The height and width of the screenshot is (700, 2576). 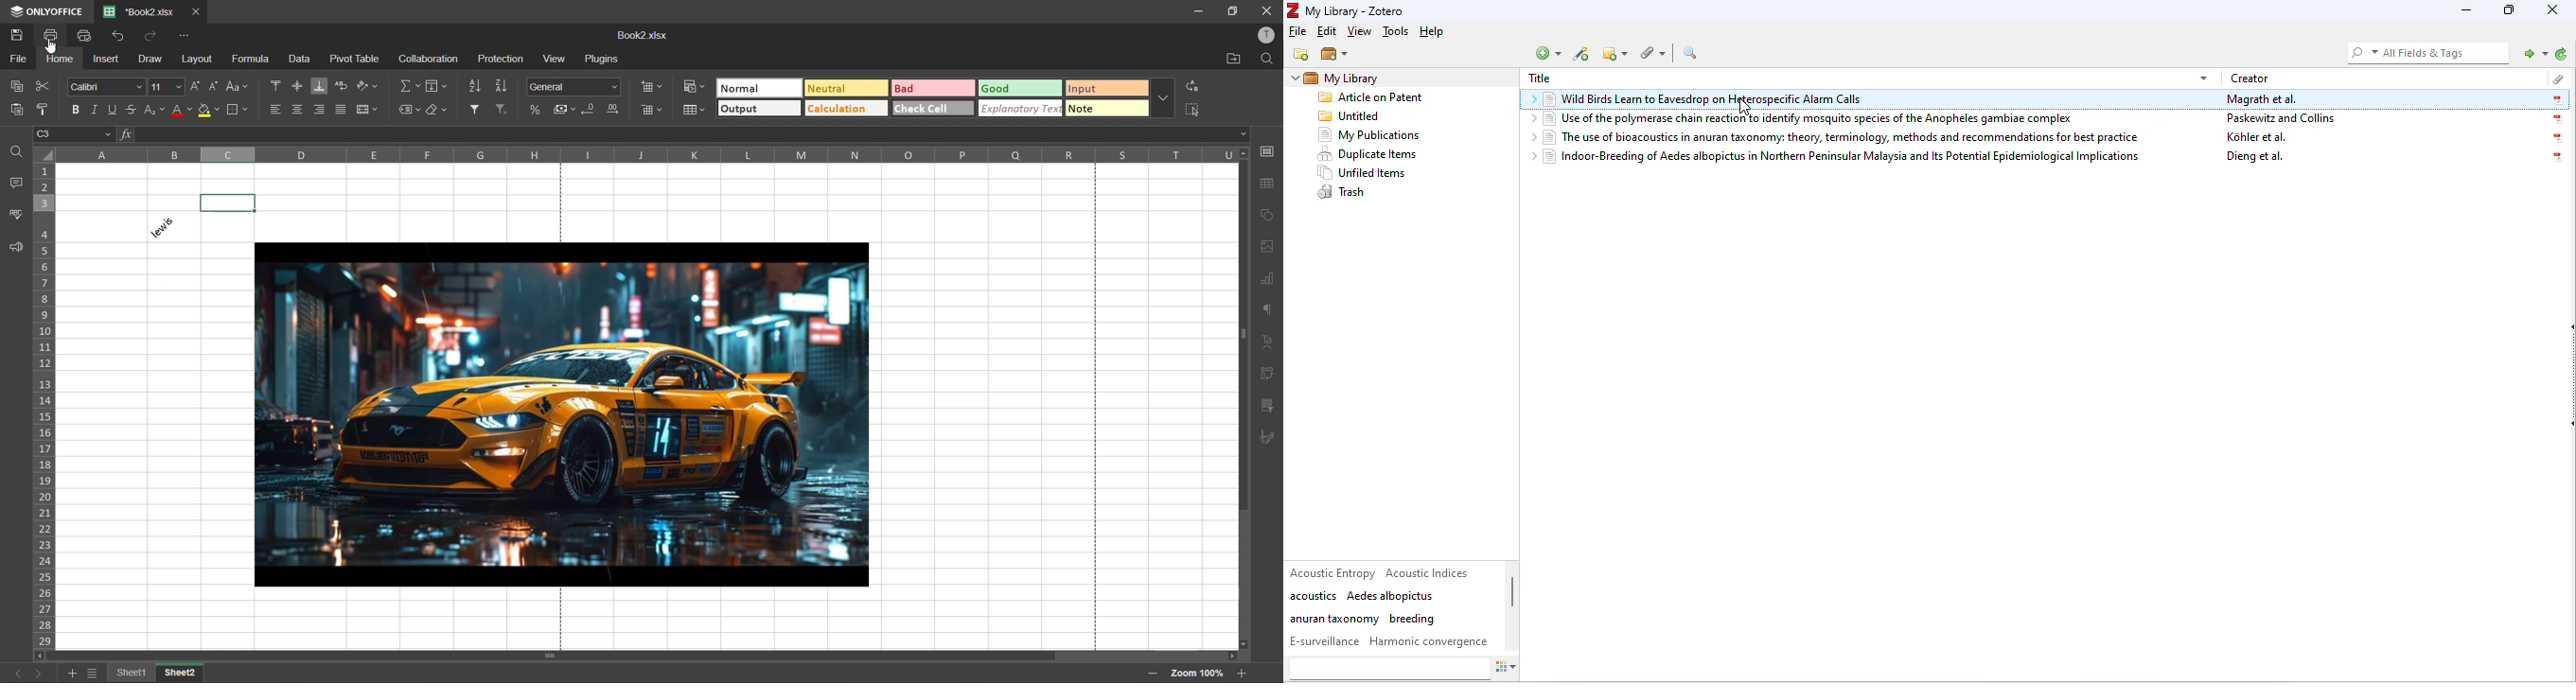 I want to click on explanatory text, so click(x=1022, y=109).